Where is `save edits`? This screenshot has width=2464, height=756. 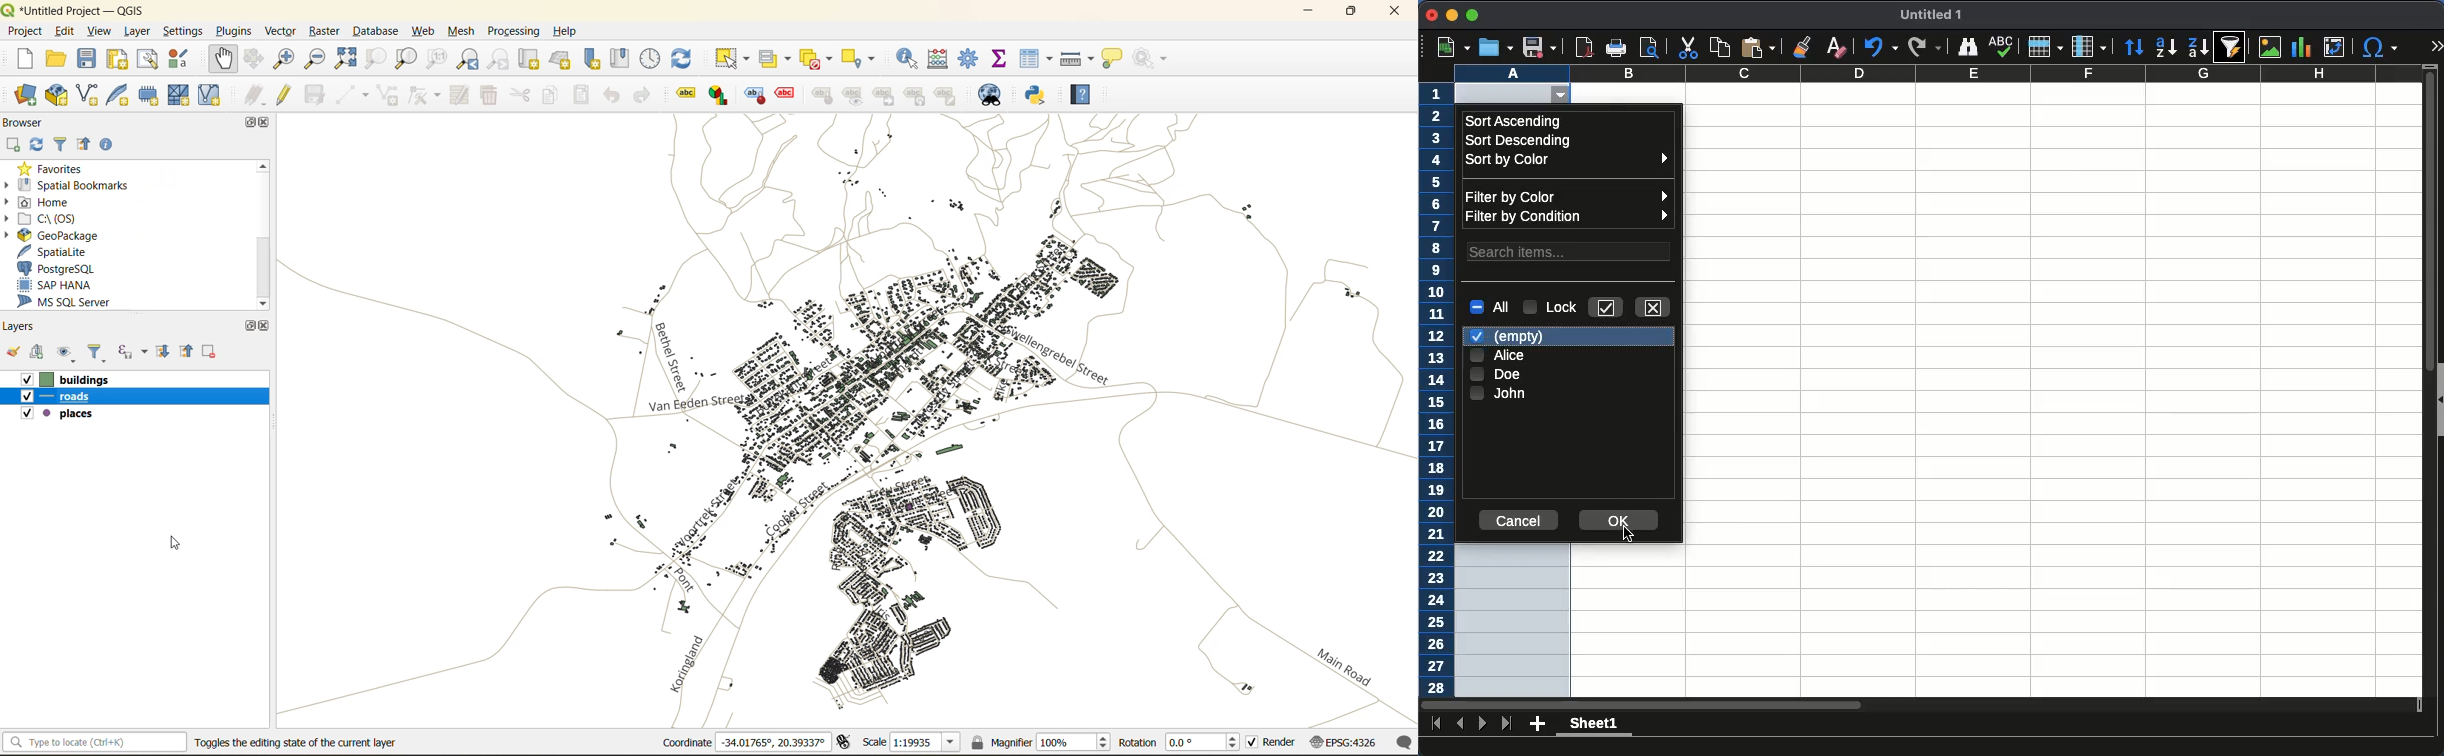 save edits is located at coordinates (315, 95).